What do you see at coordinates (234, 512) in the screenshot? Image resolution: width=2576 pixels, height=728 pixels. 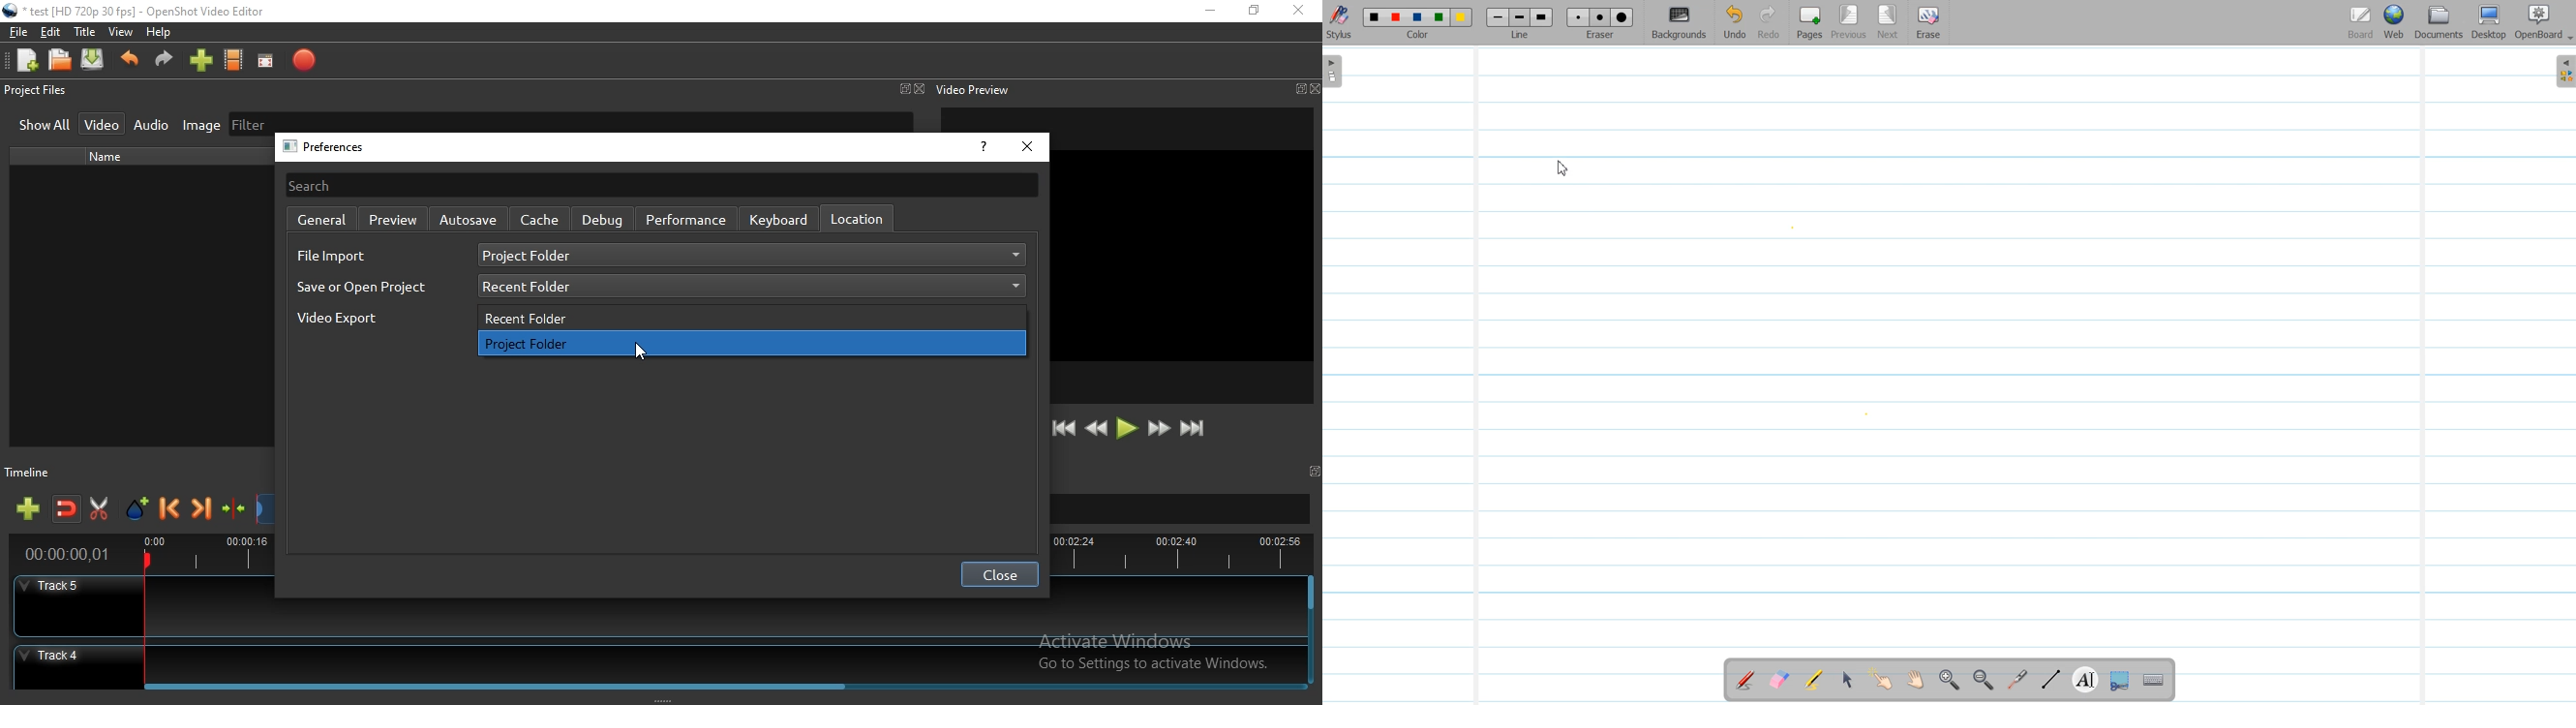 I see `Centre the timeline on the playhead` at bounding box center [234, 512].